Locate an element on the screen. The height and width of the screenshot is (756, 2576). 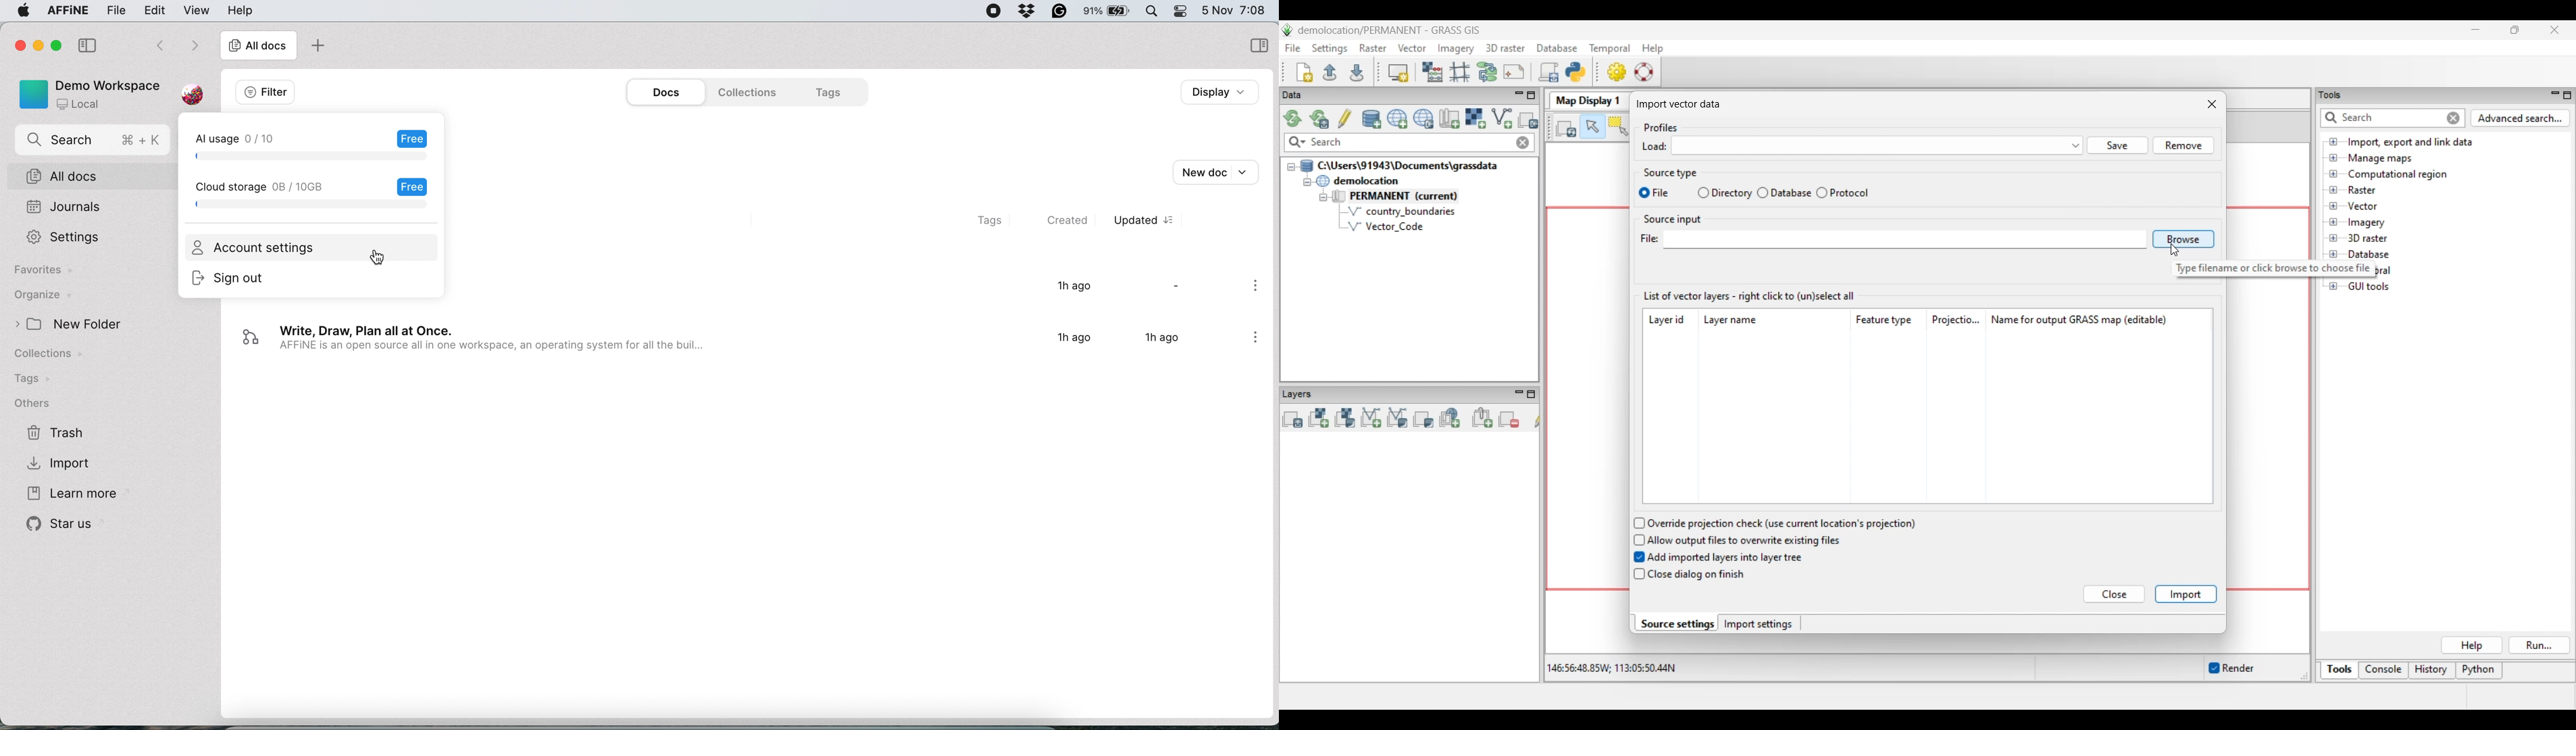
star us is located at coordinates (58, 527).